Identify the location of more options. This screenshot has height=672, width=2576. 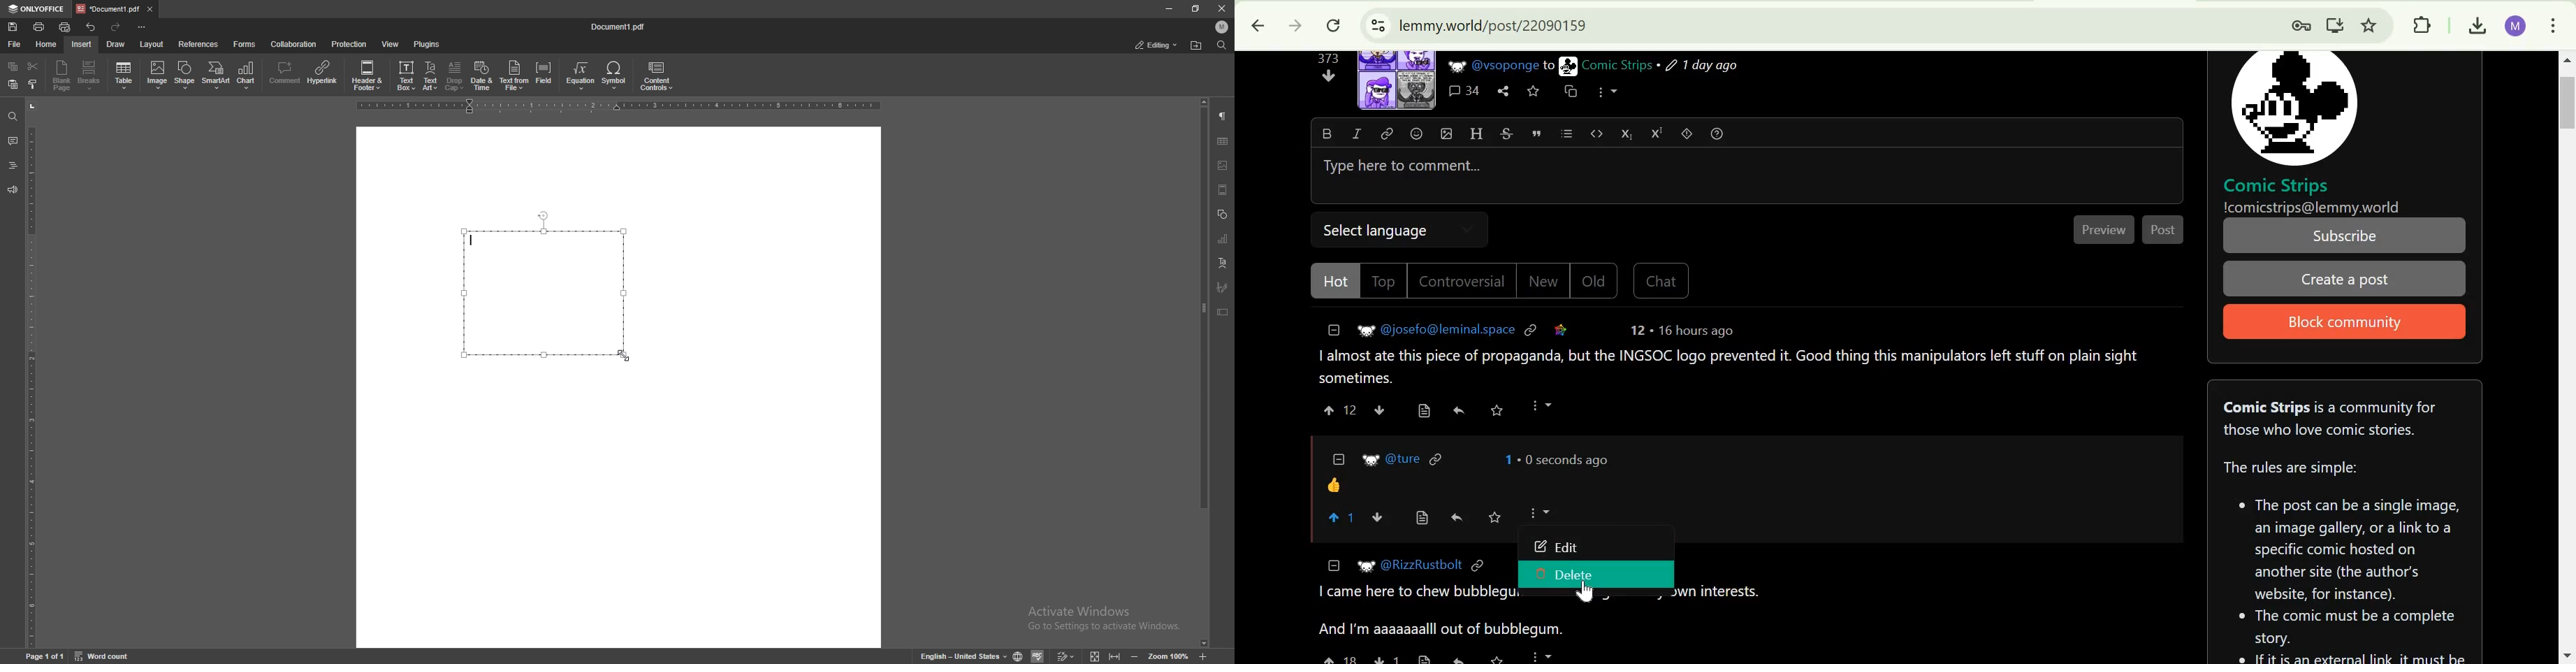
(1607, 91).